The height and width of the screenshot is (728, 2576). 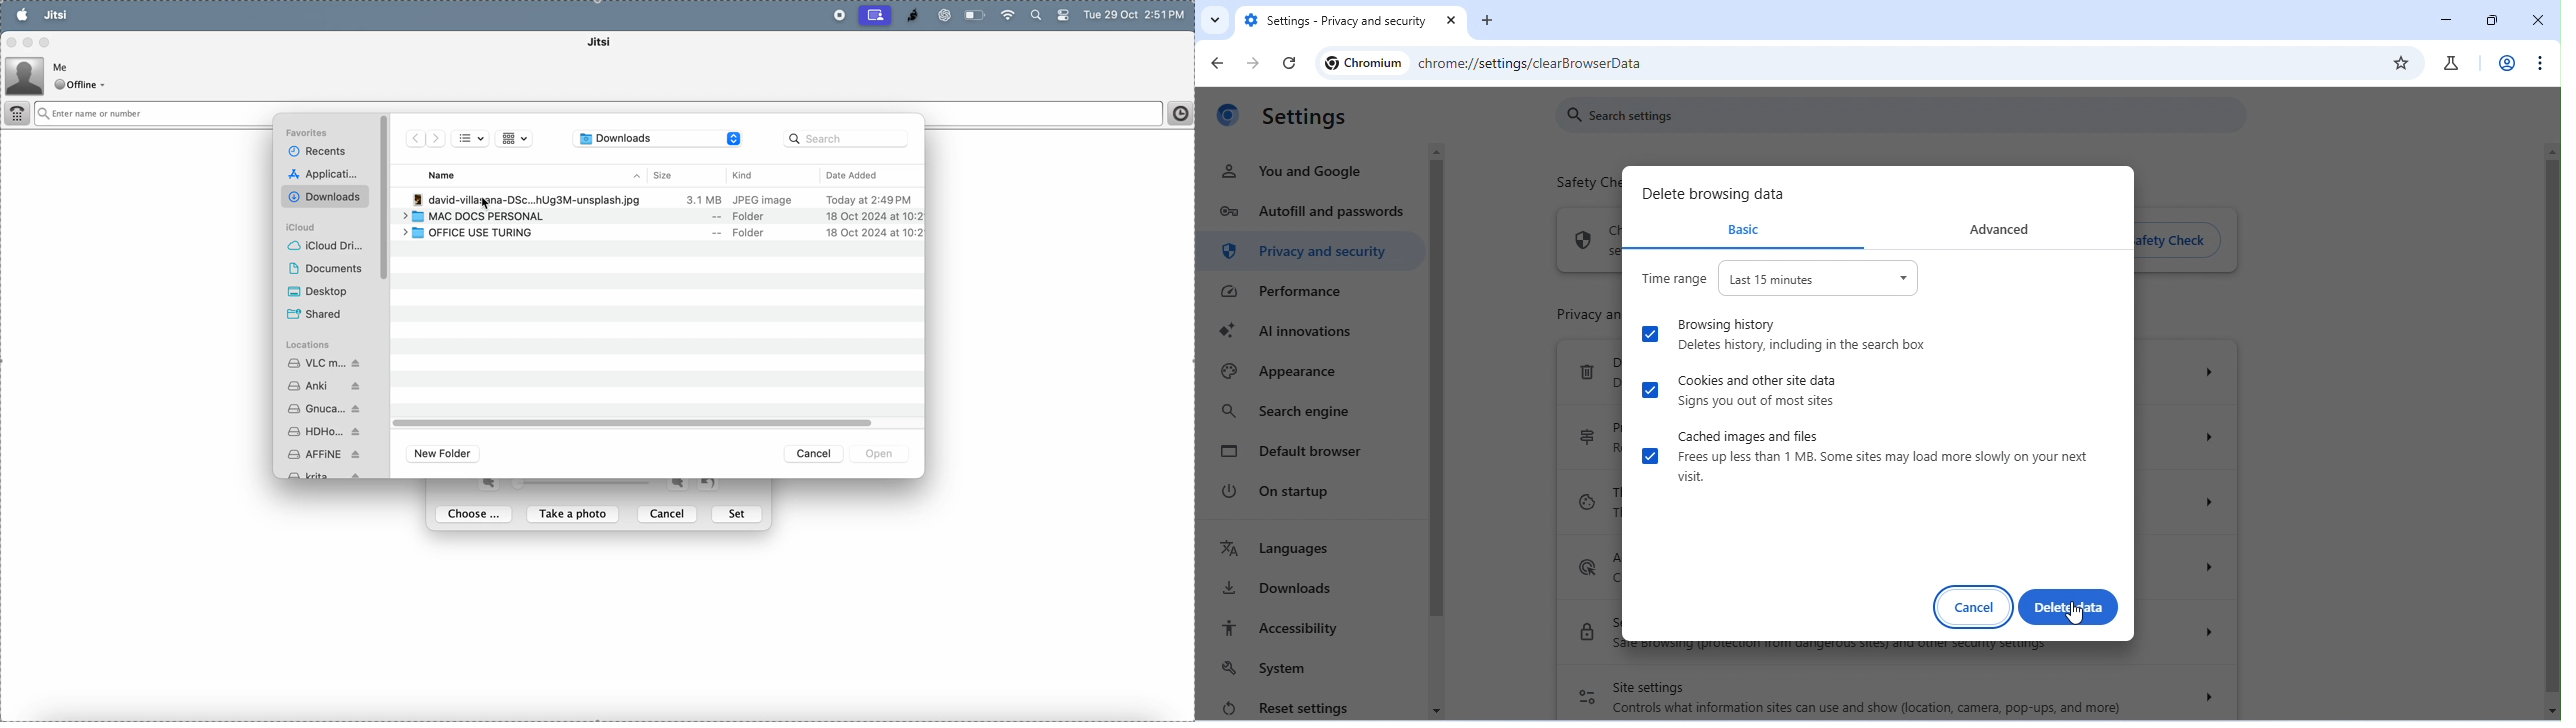 I want to click on privacy an, so click(x=1572, y=313).